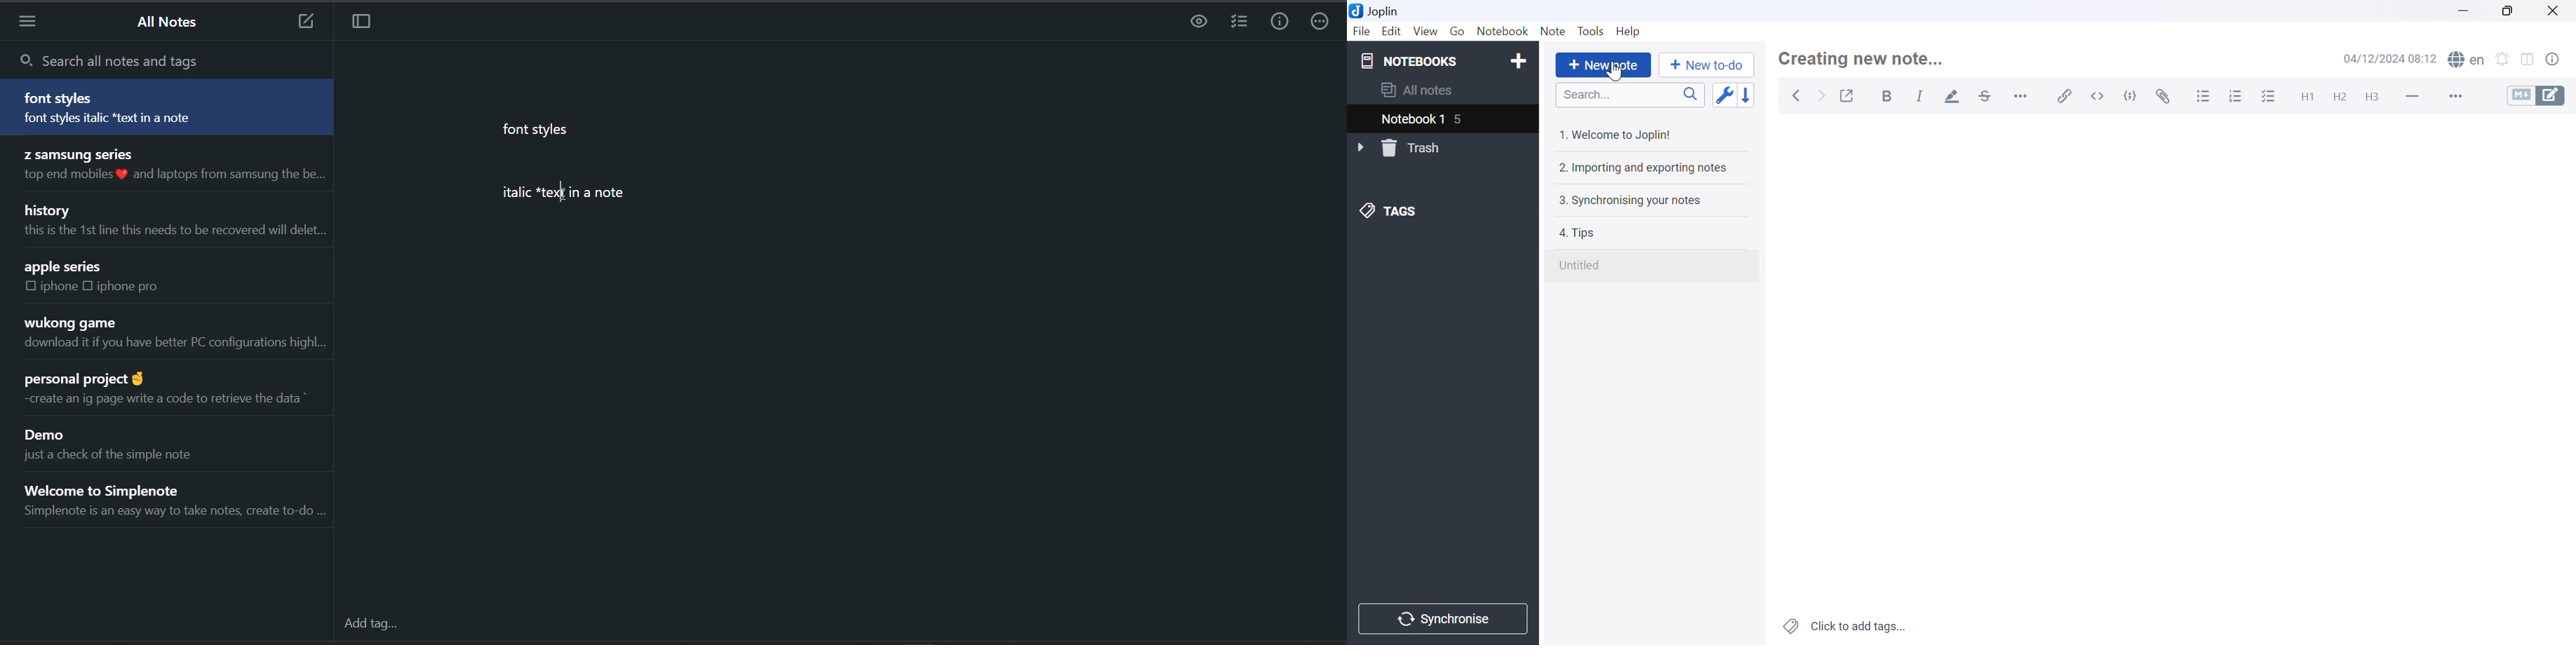 Image resolution: width=2576 pixels, height=672 pixels. What do you see at coordinates (1618, 132) in the screenshot?
I see `1. Welcome to Joplin!` at bounding box center [1618, 132].